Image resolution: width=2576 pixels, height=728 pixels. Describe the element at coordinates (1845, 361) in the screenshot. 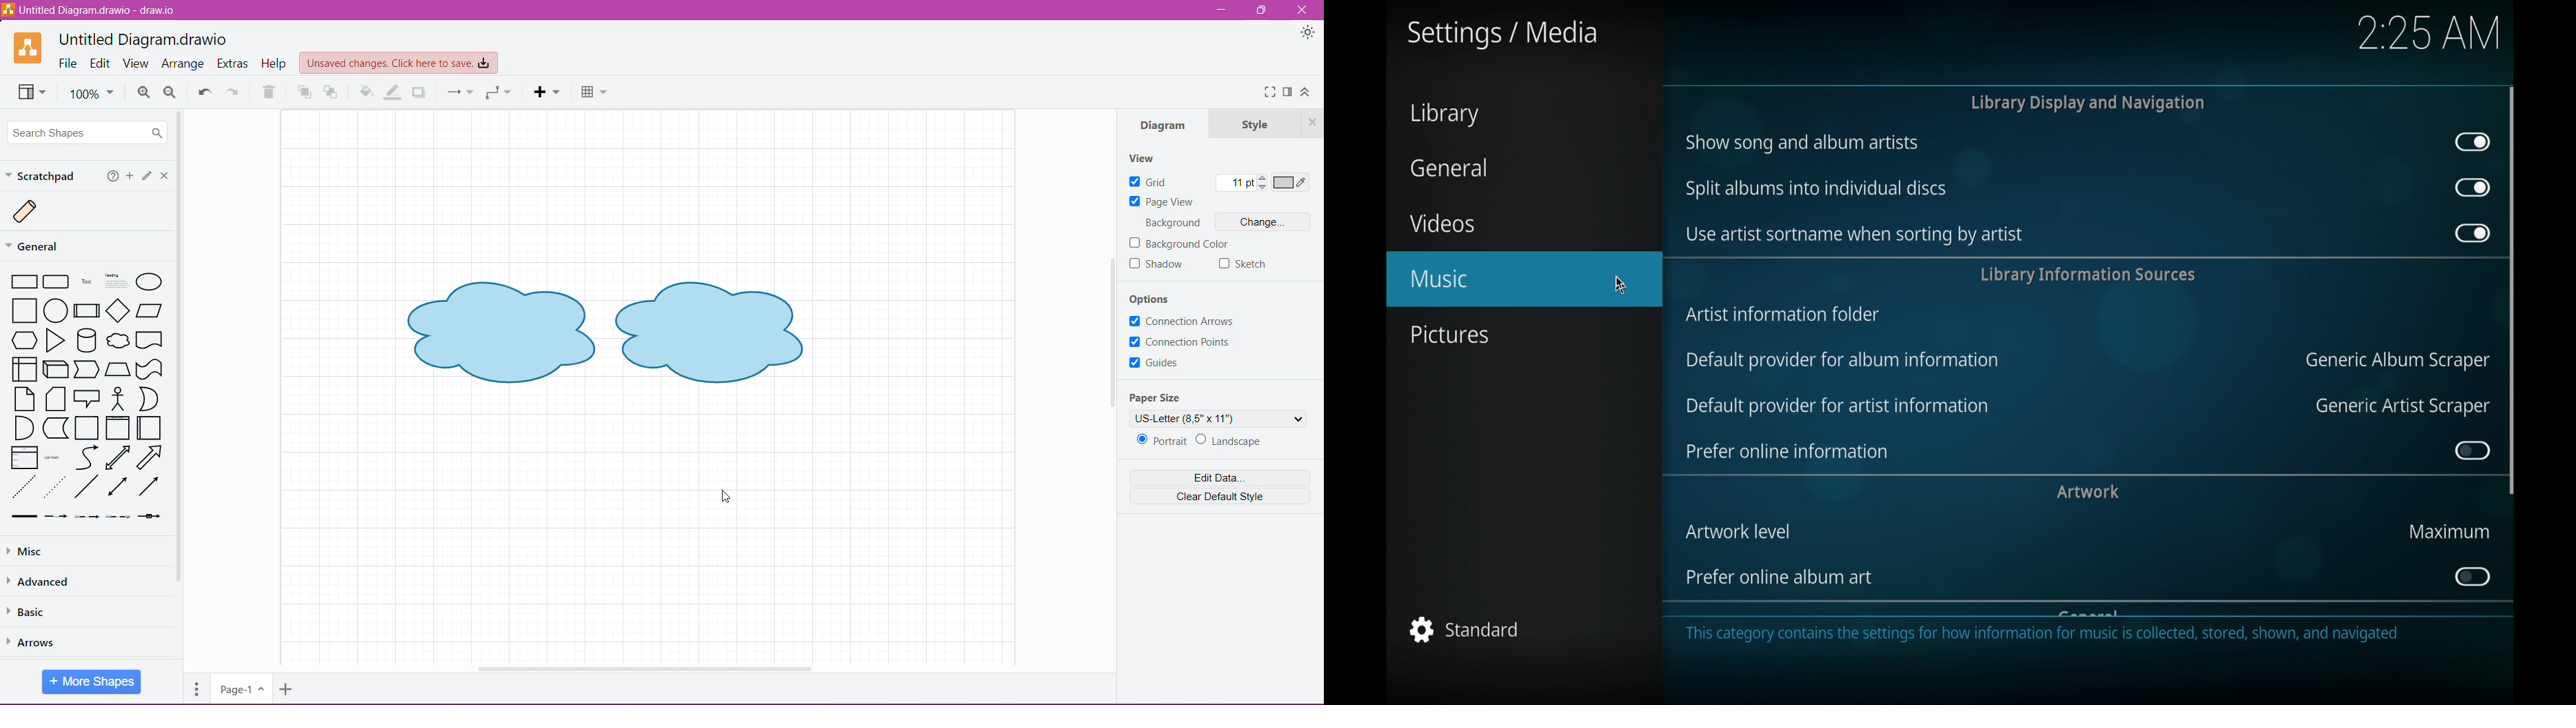

I see `default provider for album information` at that location.